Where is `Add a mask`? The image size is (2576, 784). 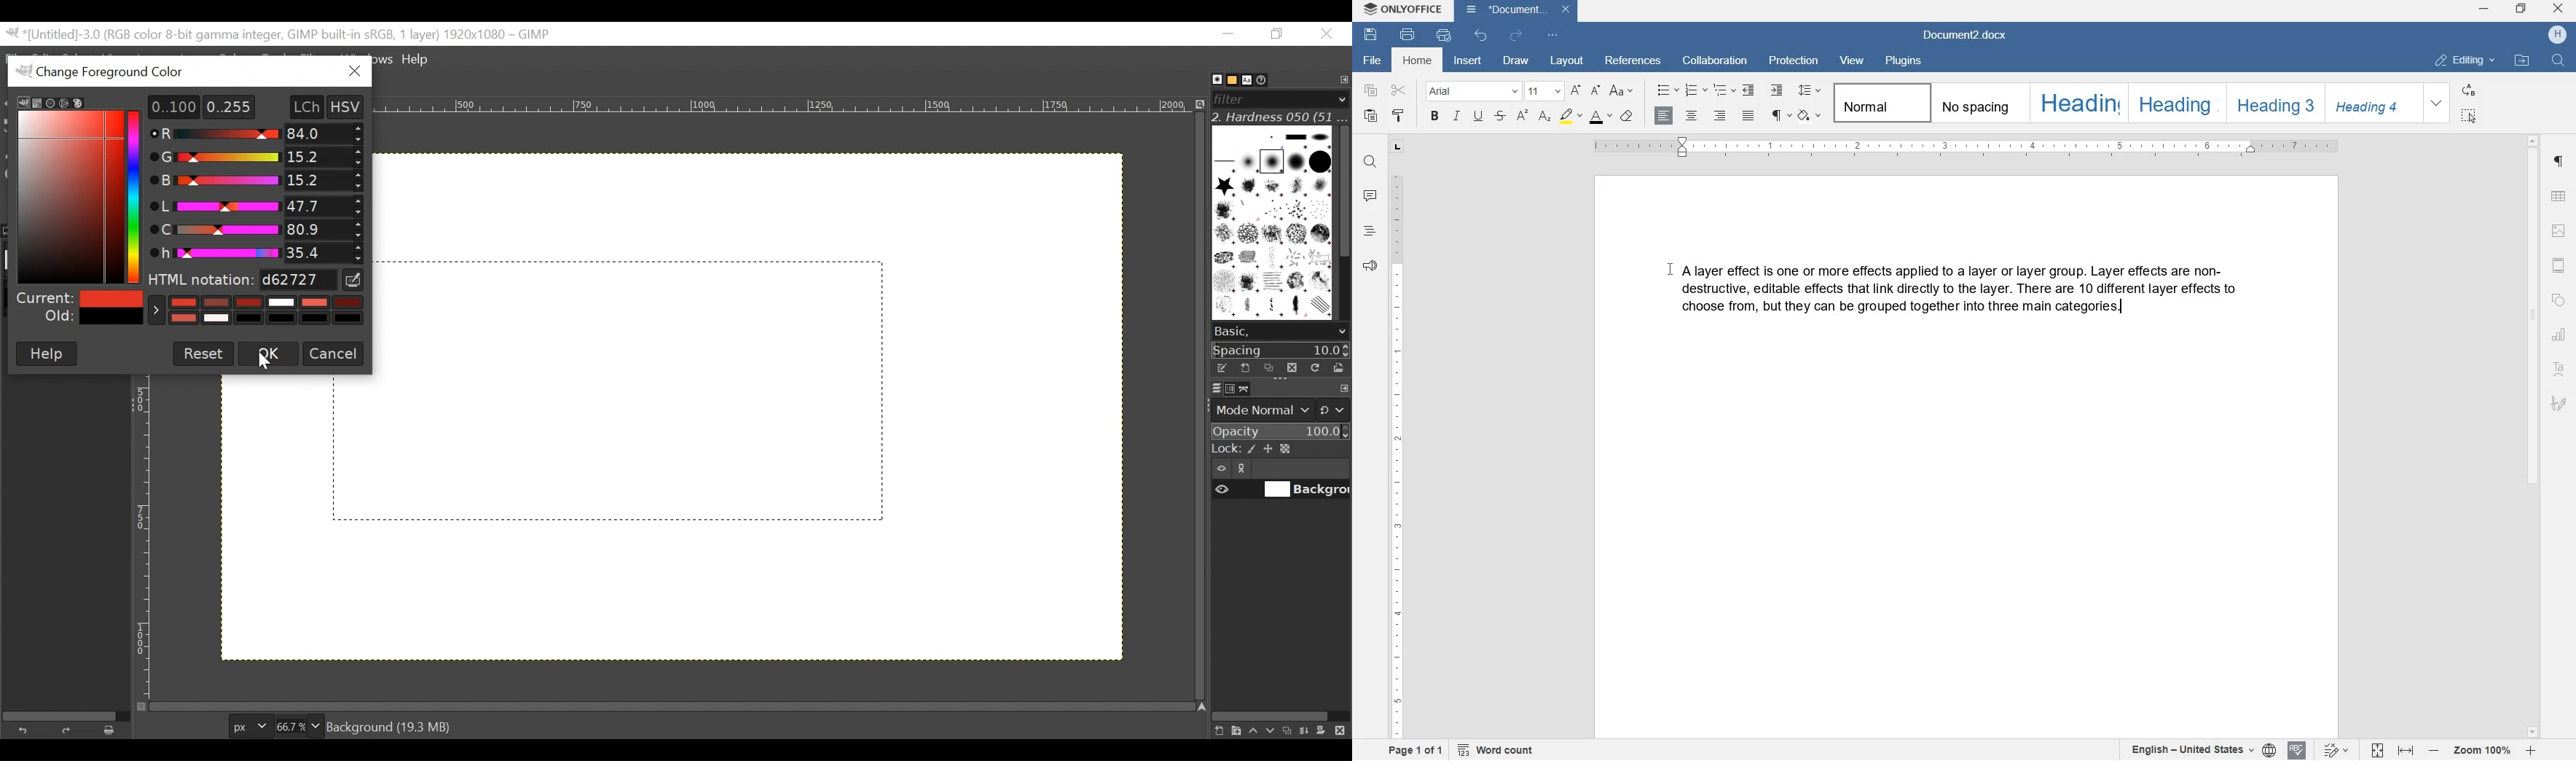
Add a mask is located at coordinates (1325, 733).